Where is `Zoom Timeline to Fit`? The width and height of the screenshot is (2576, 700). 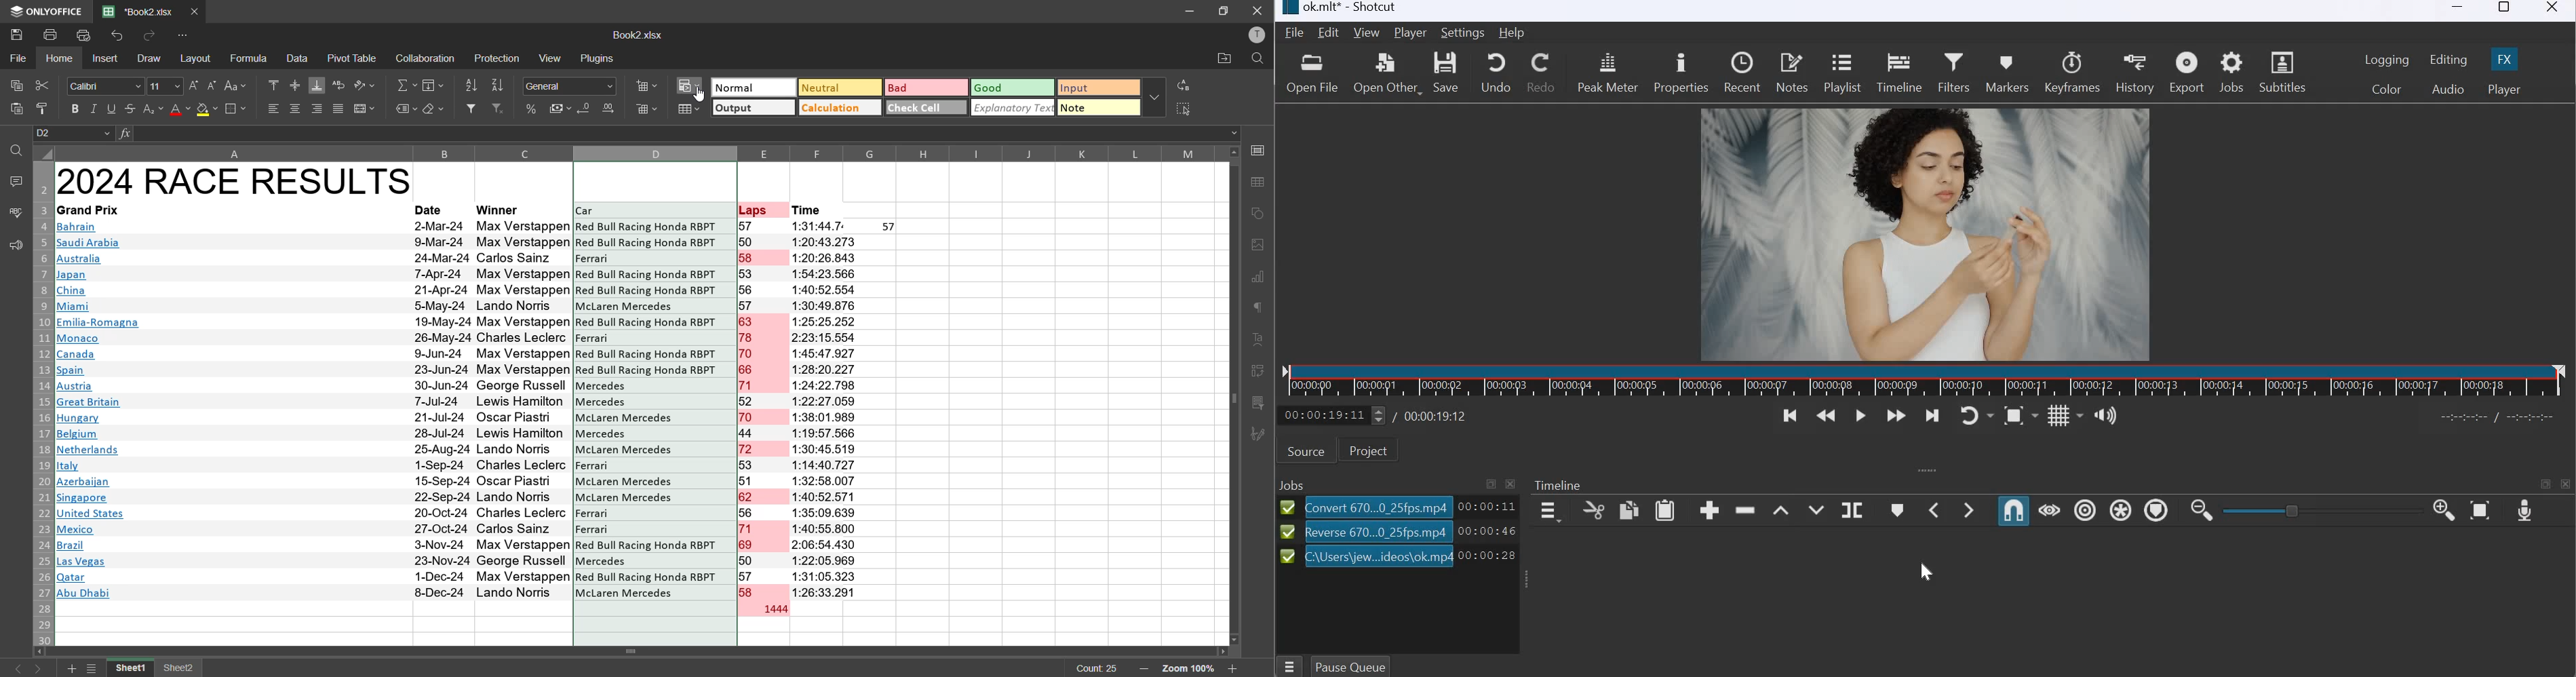 Zoom Timeline to Fit is located at coordinates (2482, 511).